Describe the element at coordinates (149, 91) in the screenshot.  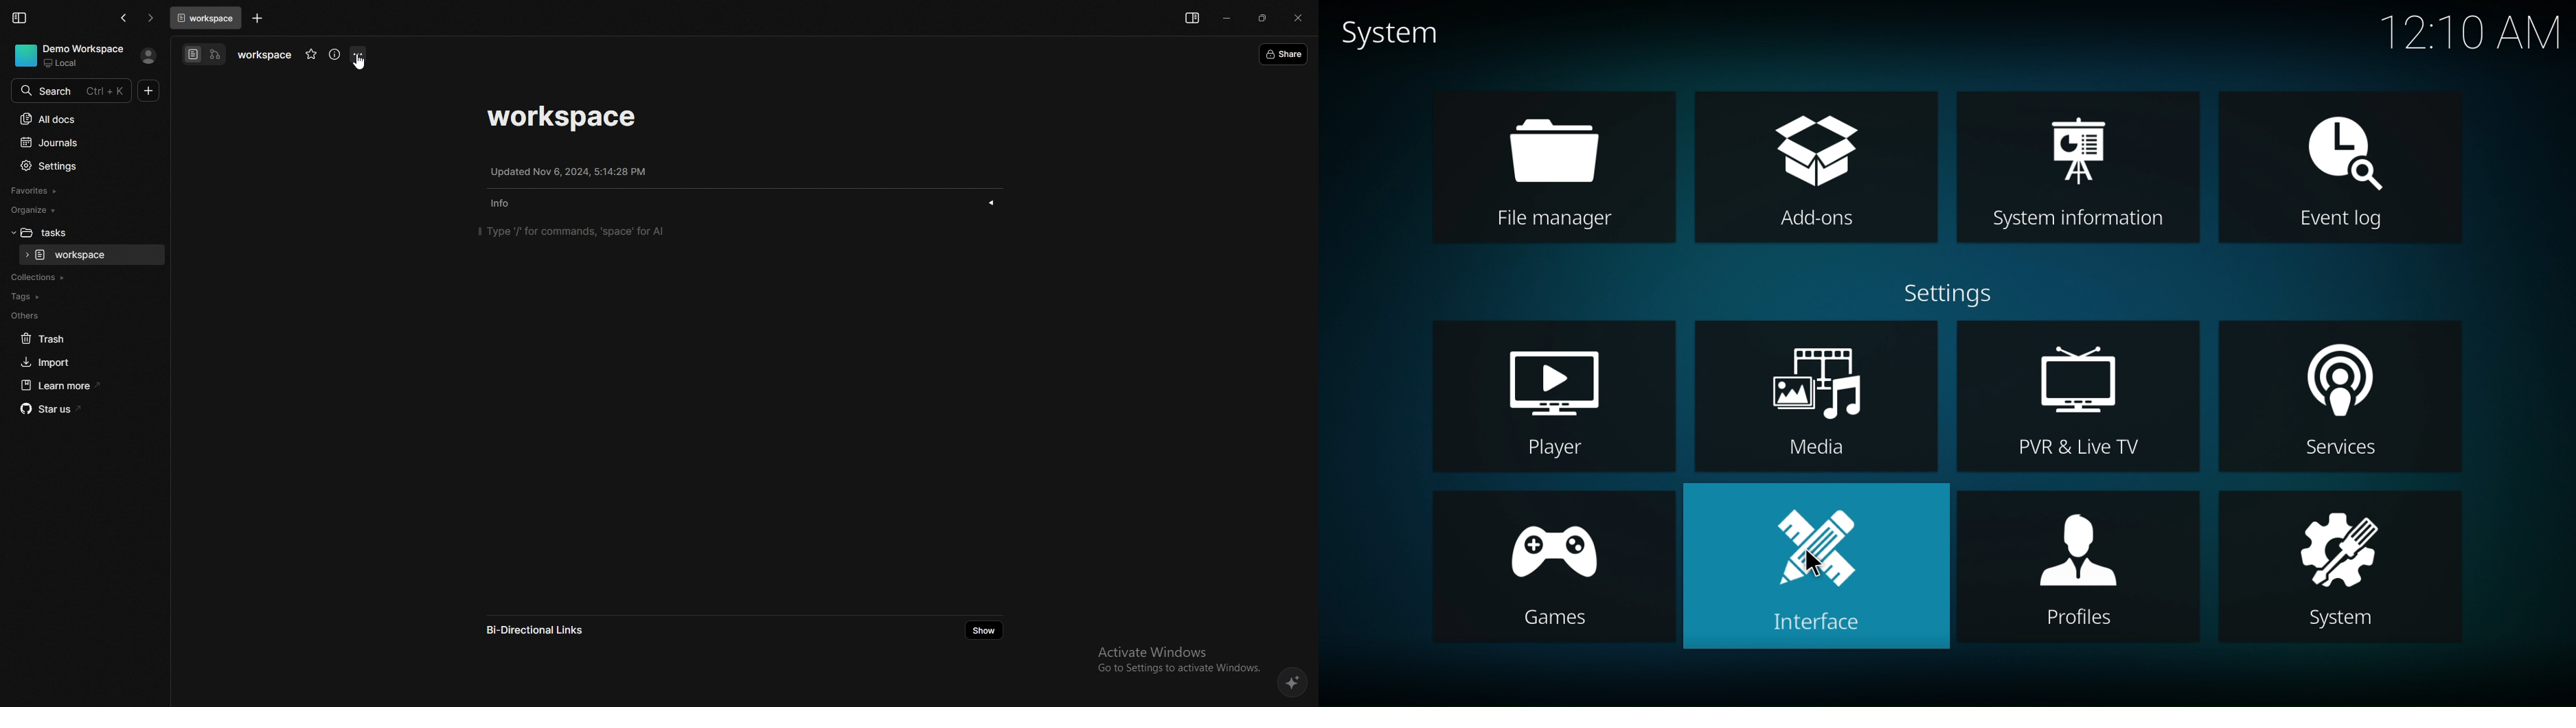
I see `new doc` at that location.